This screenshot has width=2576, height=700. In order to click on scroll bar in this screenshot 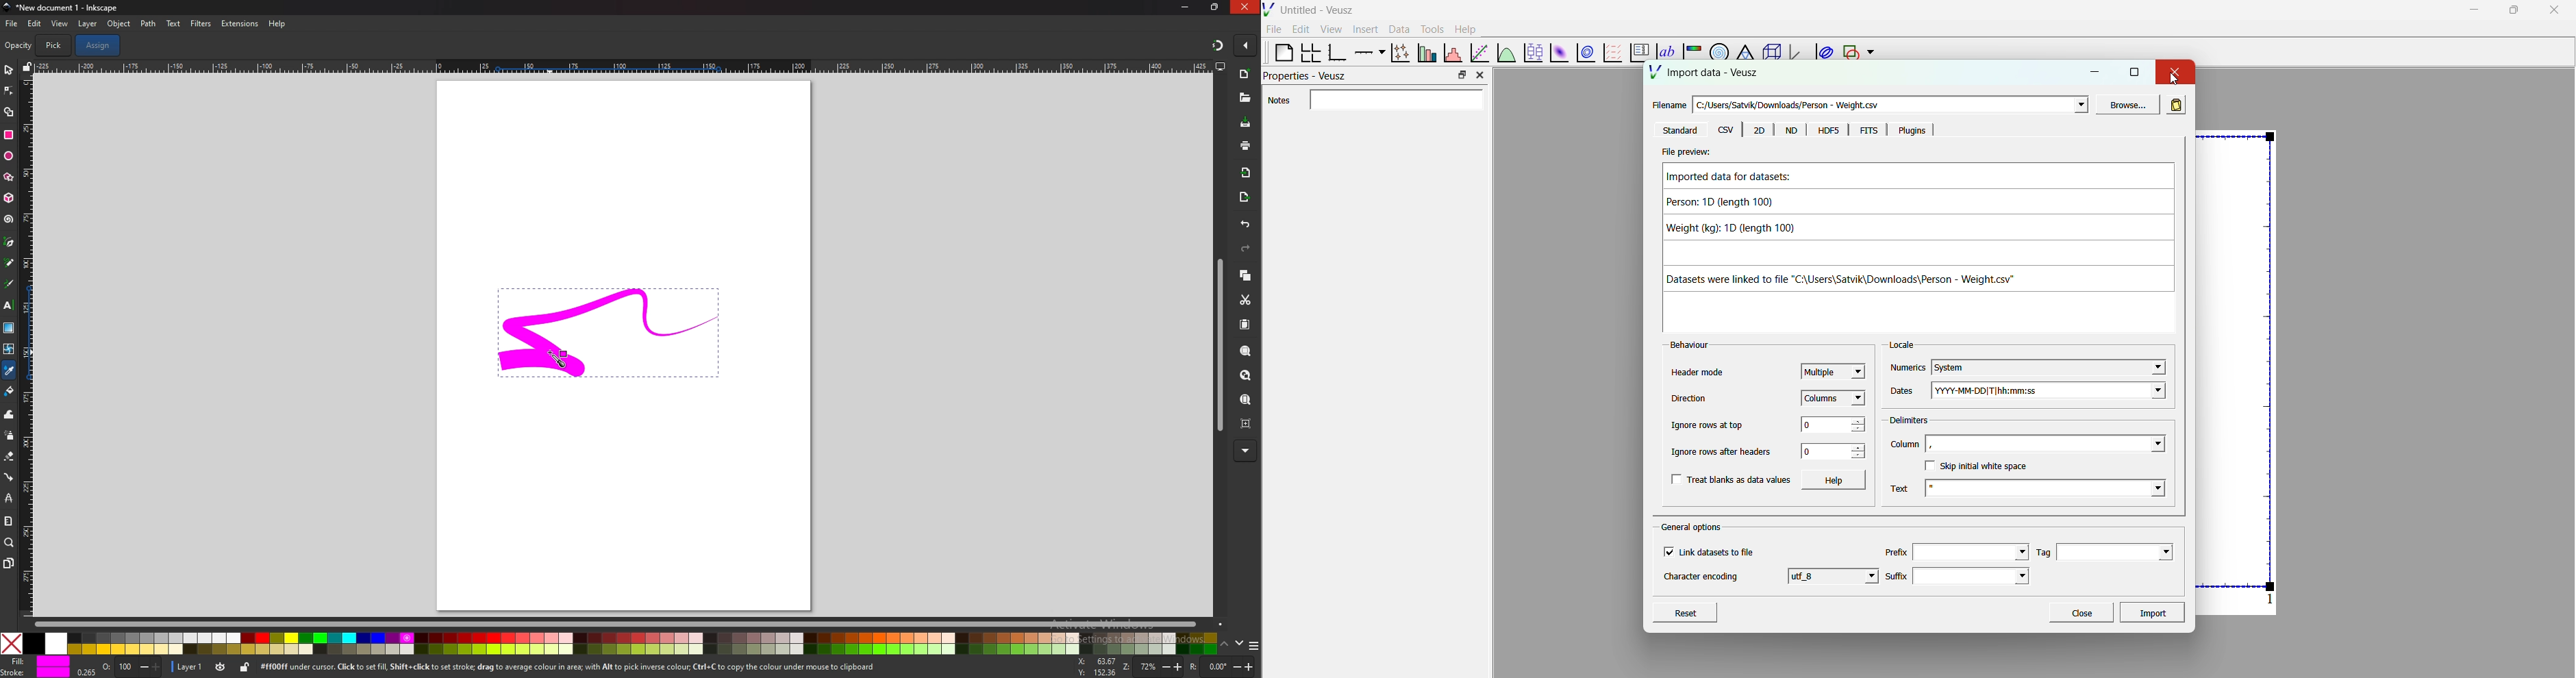, I will do `click(1221, 346)`.